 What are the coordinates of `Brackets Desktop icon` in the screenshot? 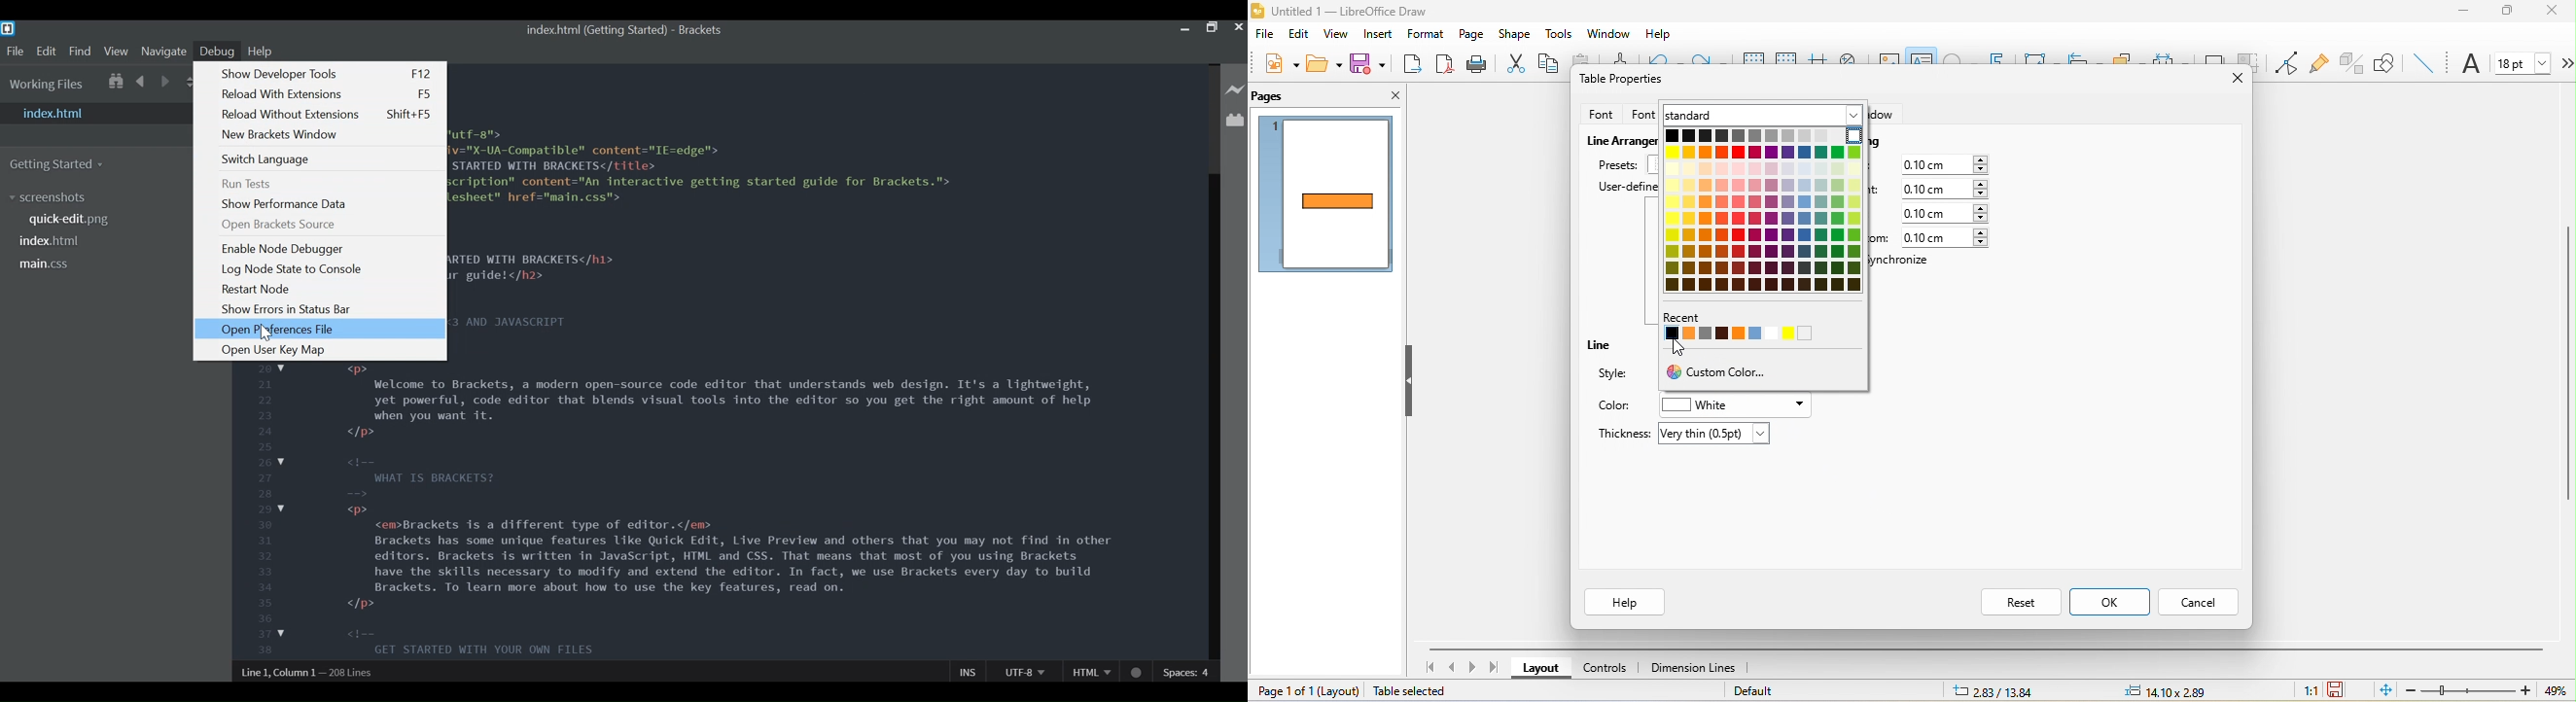 It's located at (8, 29).